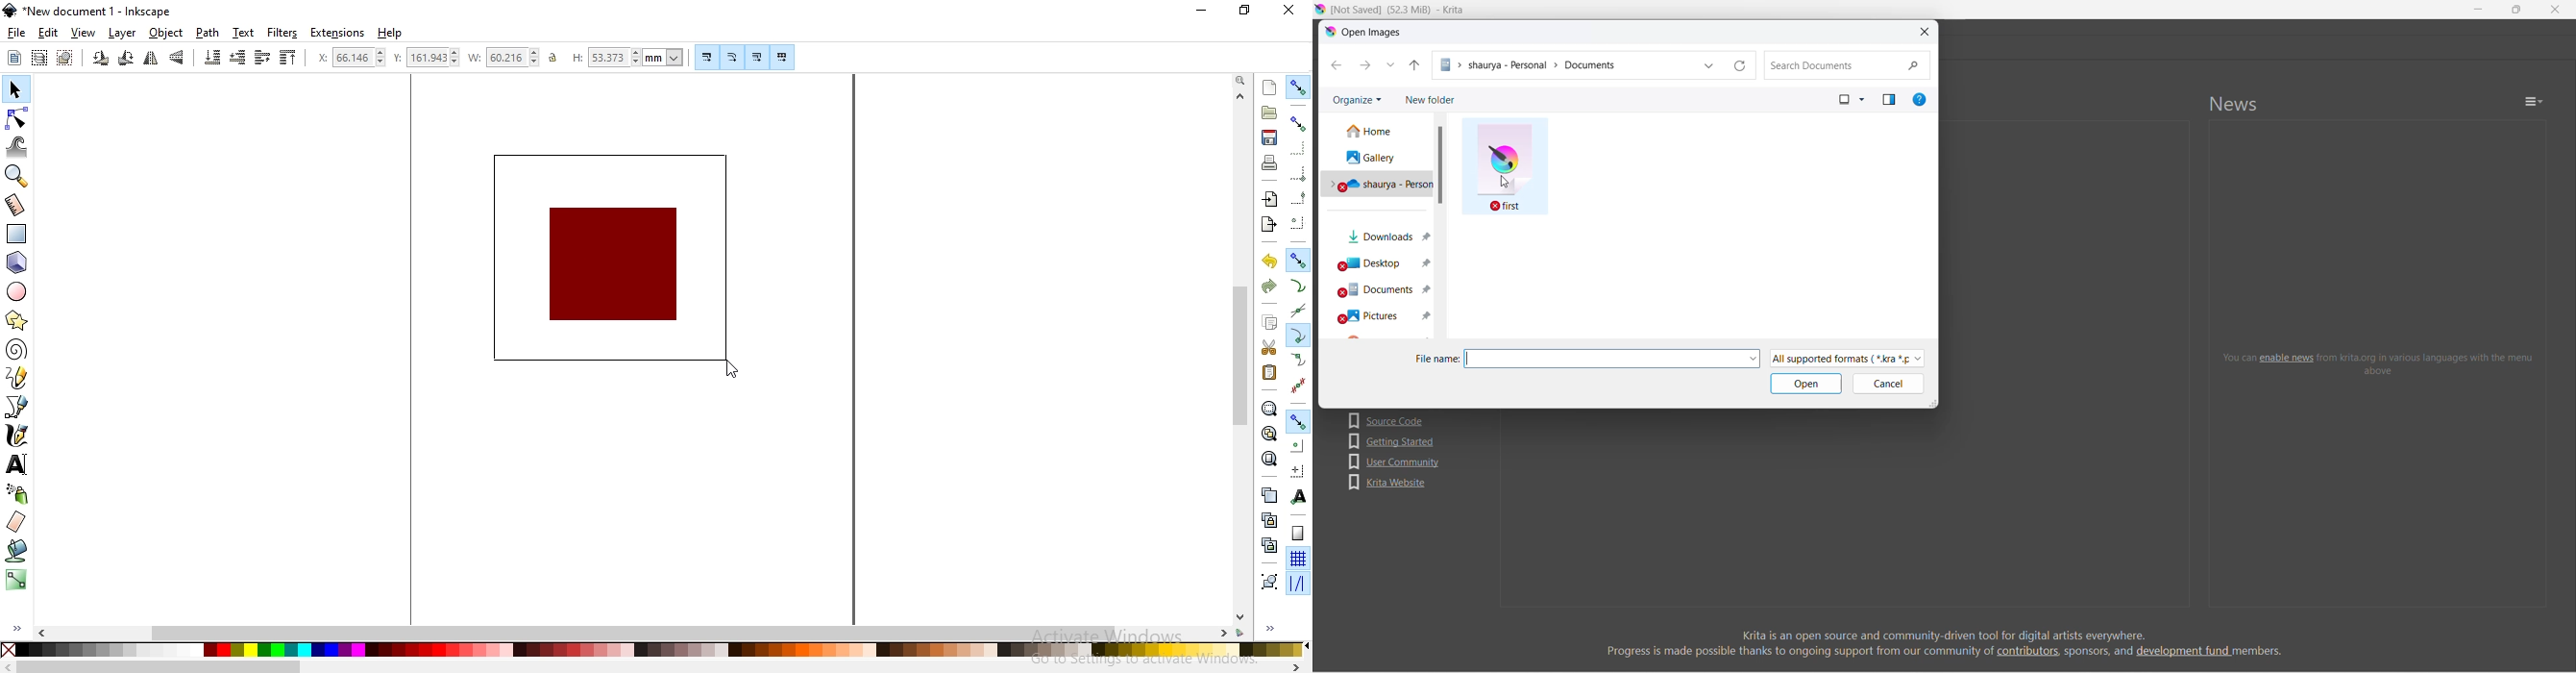  Describe the element at coordinates (15, 89) in the screenshot. I see `select and transform objects` at that location.